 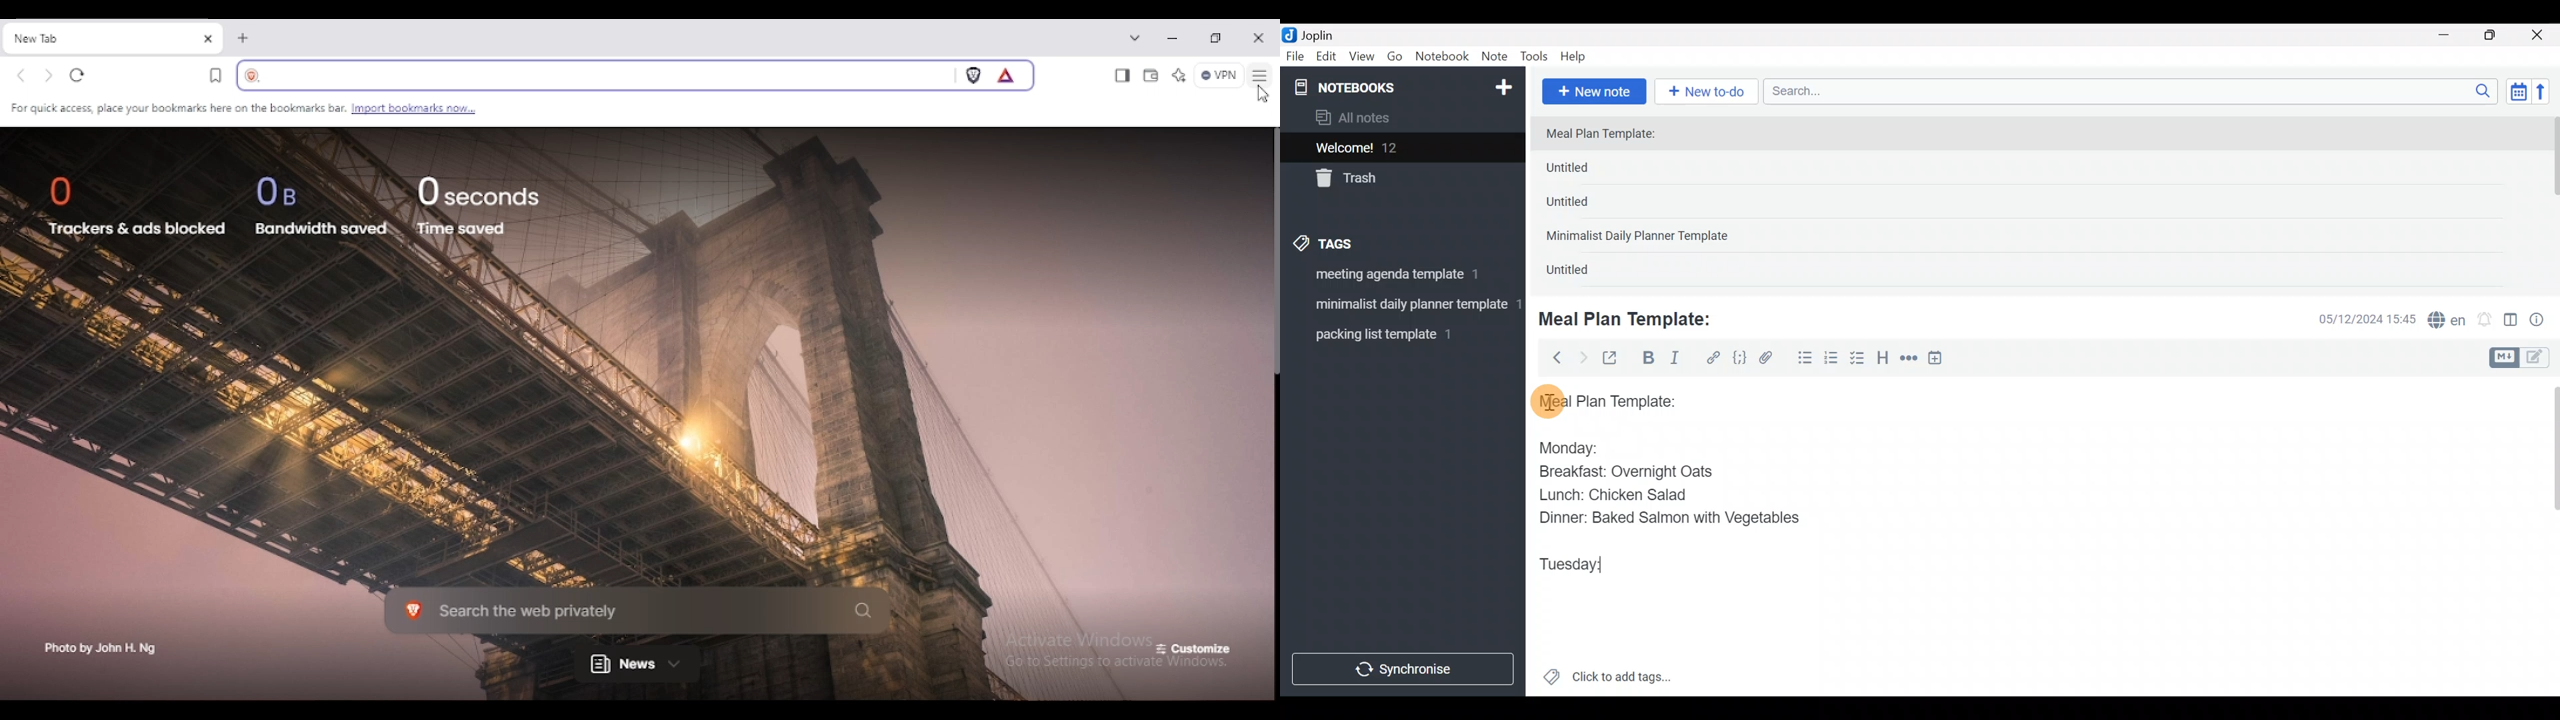 What do you see at coordinates (1398, 334) in the screenshot?
I see `Tag 3` at bounding box center [1398, 334].